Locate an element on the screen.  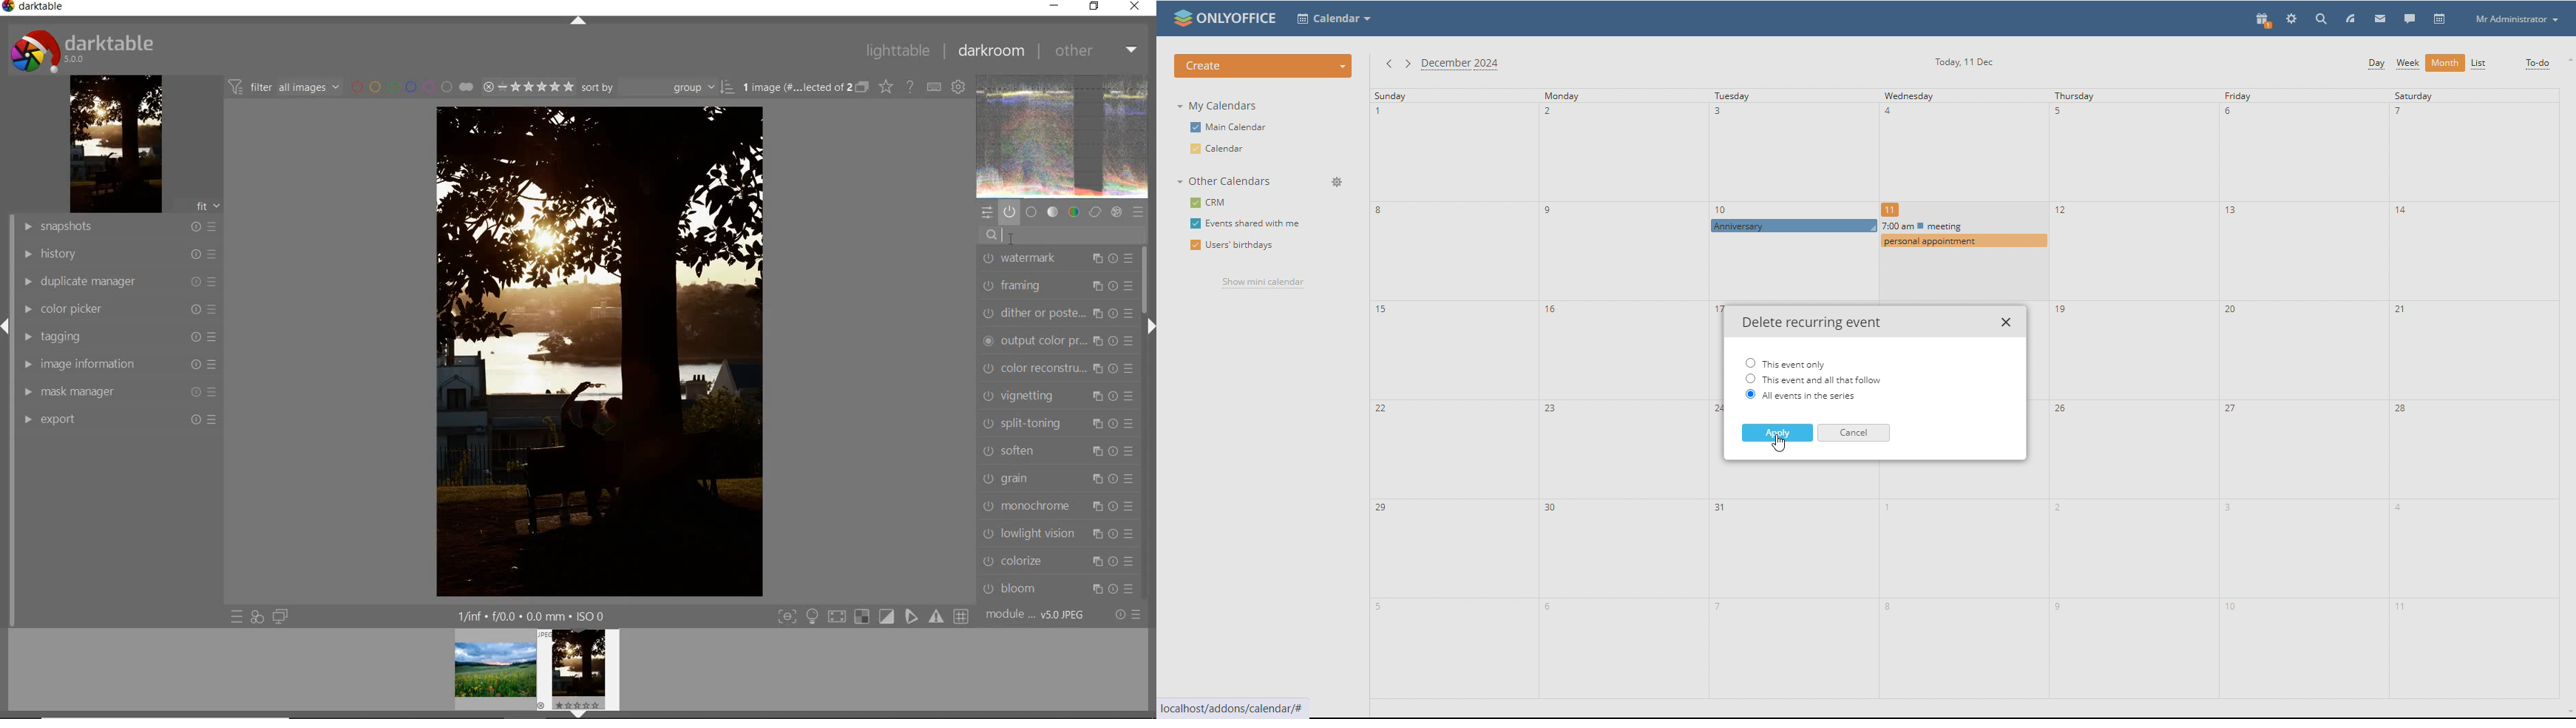
other is located at coordinates (1093, 50).